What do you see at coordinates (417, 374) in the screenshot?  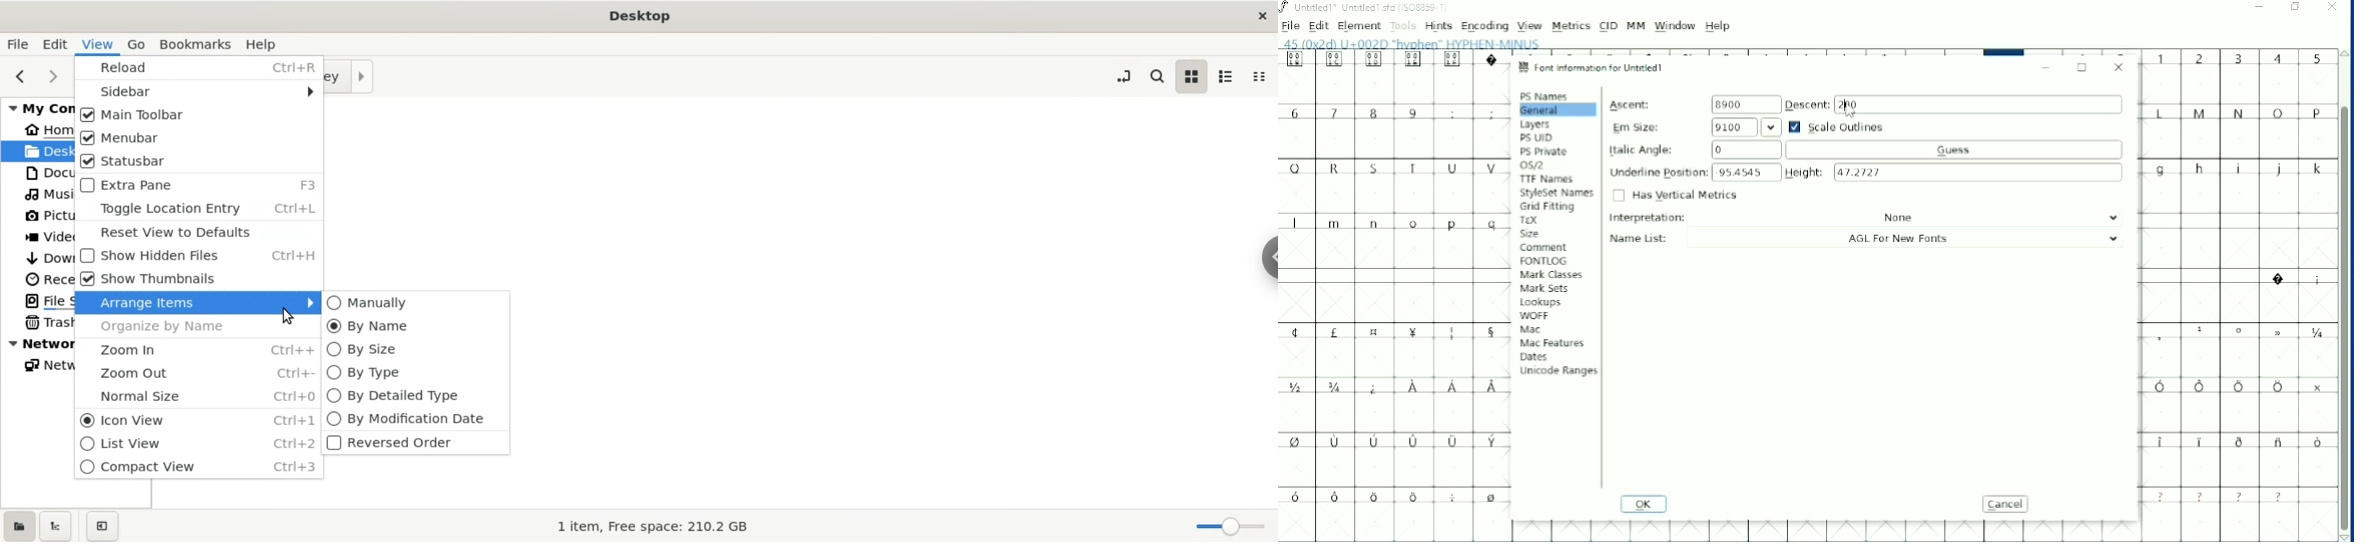 I see `by type` at bounding box center [417, 374].